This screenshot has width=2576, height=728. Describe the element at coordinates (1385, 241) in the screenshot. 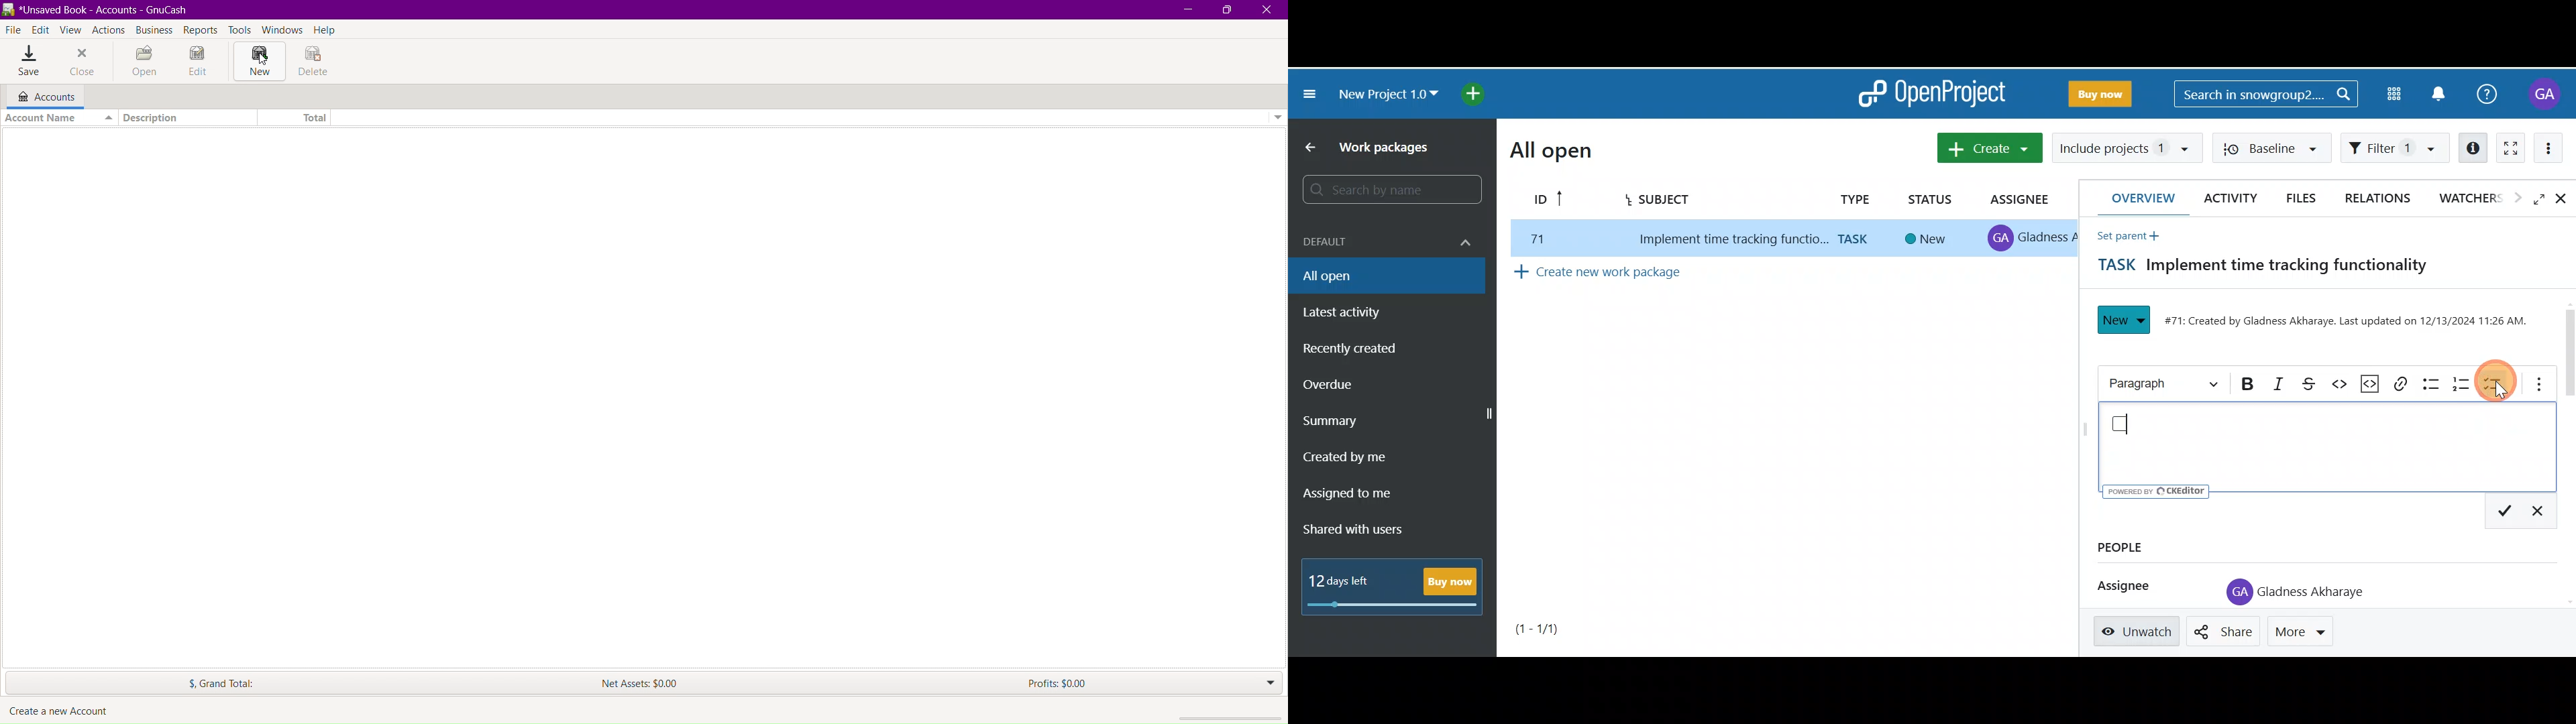

I see `Default` at that location.